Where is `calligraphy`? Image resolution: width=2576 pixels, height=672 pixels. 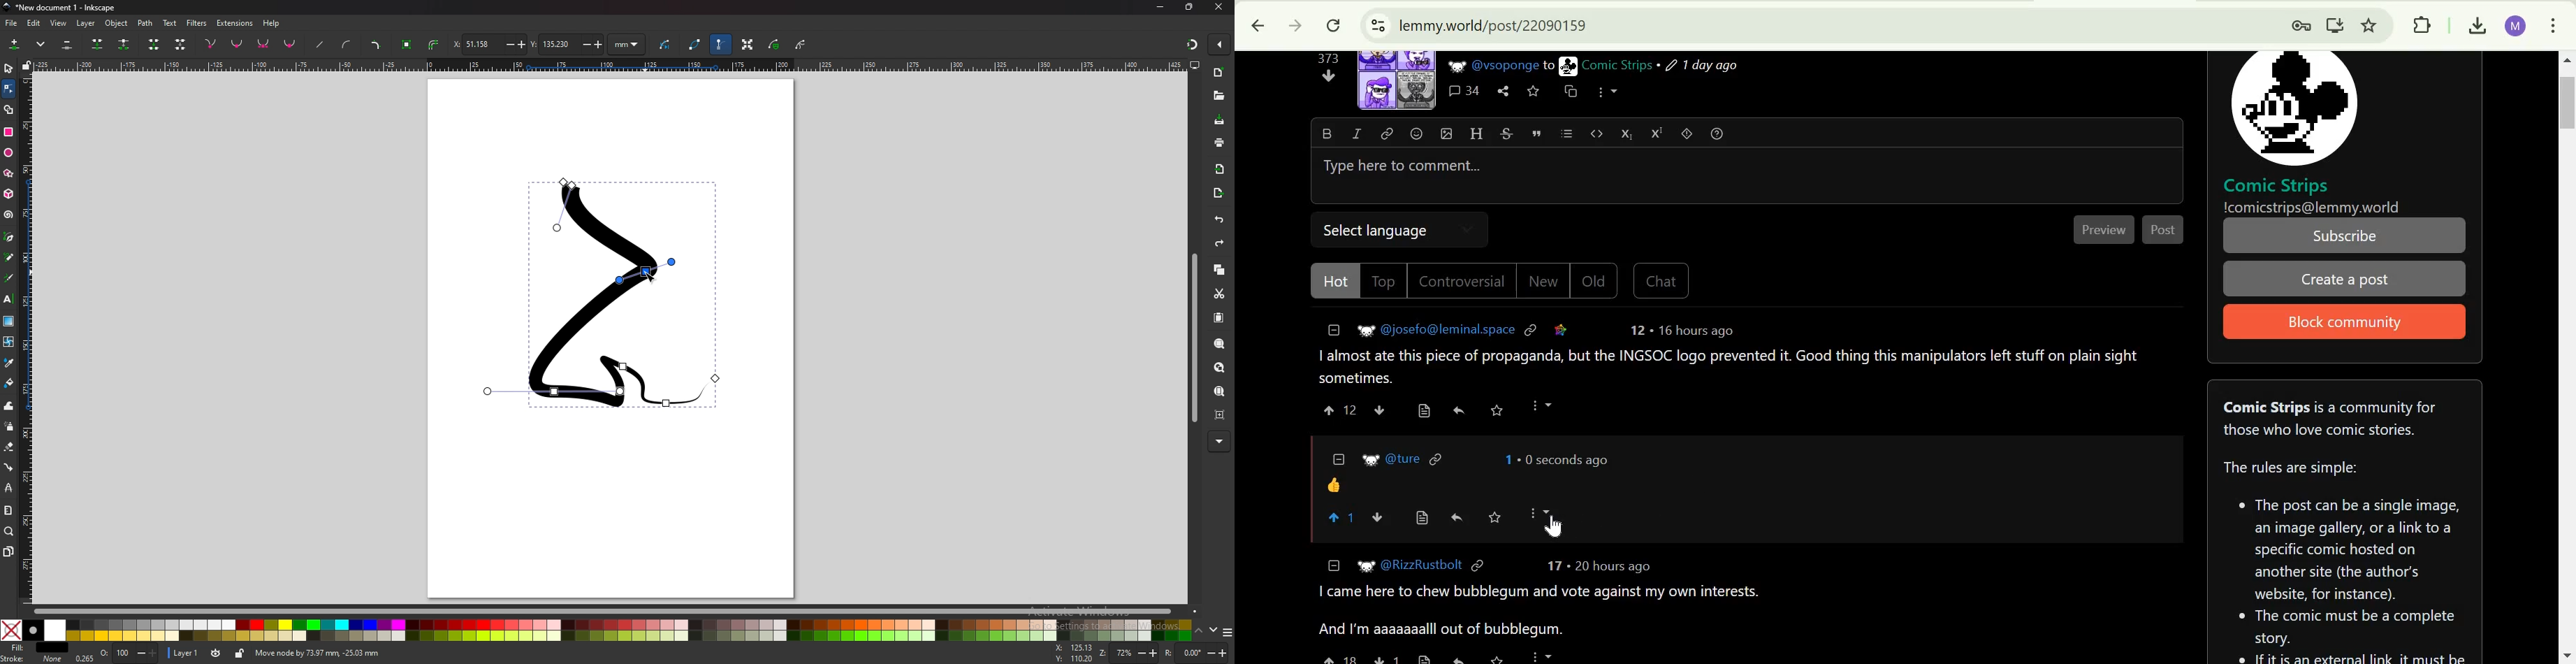
calligraphy is located at coordinates (9, 279).